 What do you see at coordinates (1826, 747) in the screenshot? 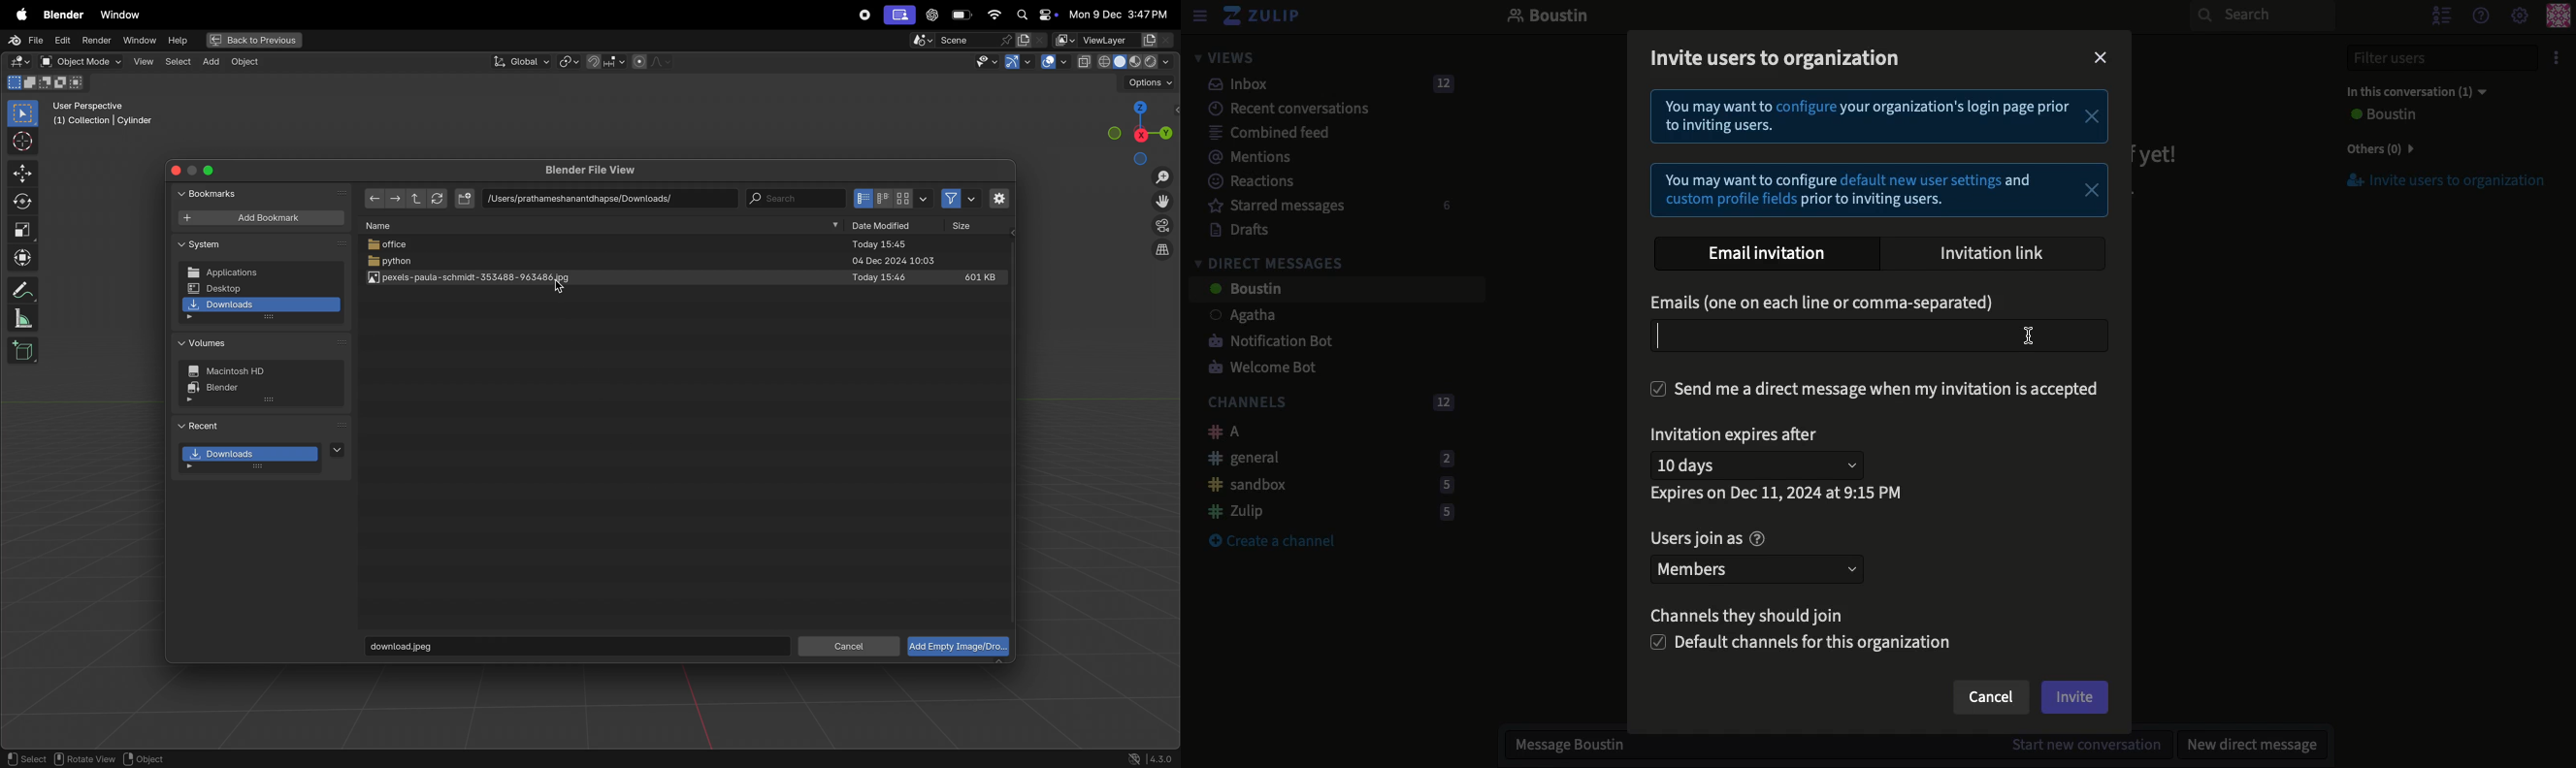
I see `Message User` at bounding box center [1826, 747].